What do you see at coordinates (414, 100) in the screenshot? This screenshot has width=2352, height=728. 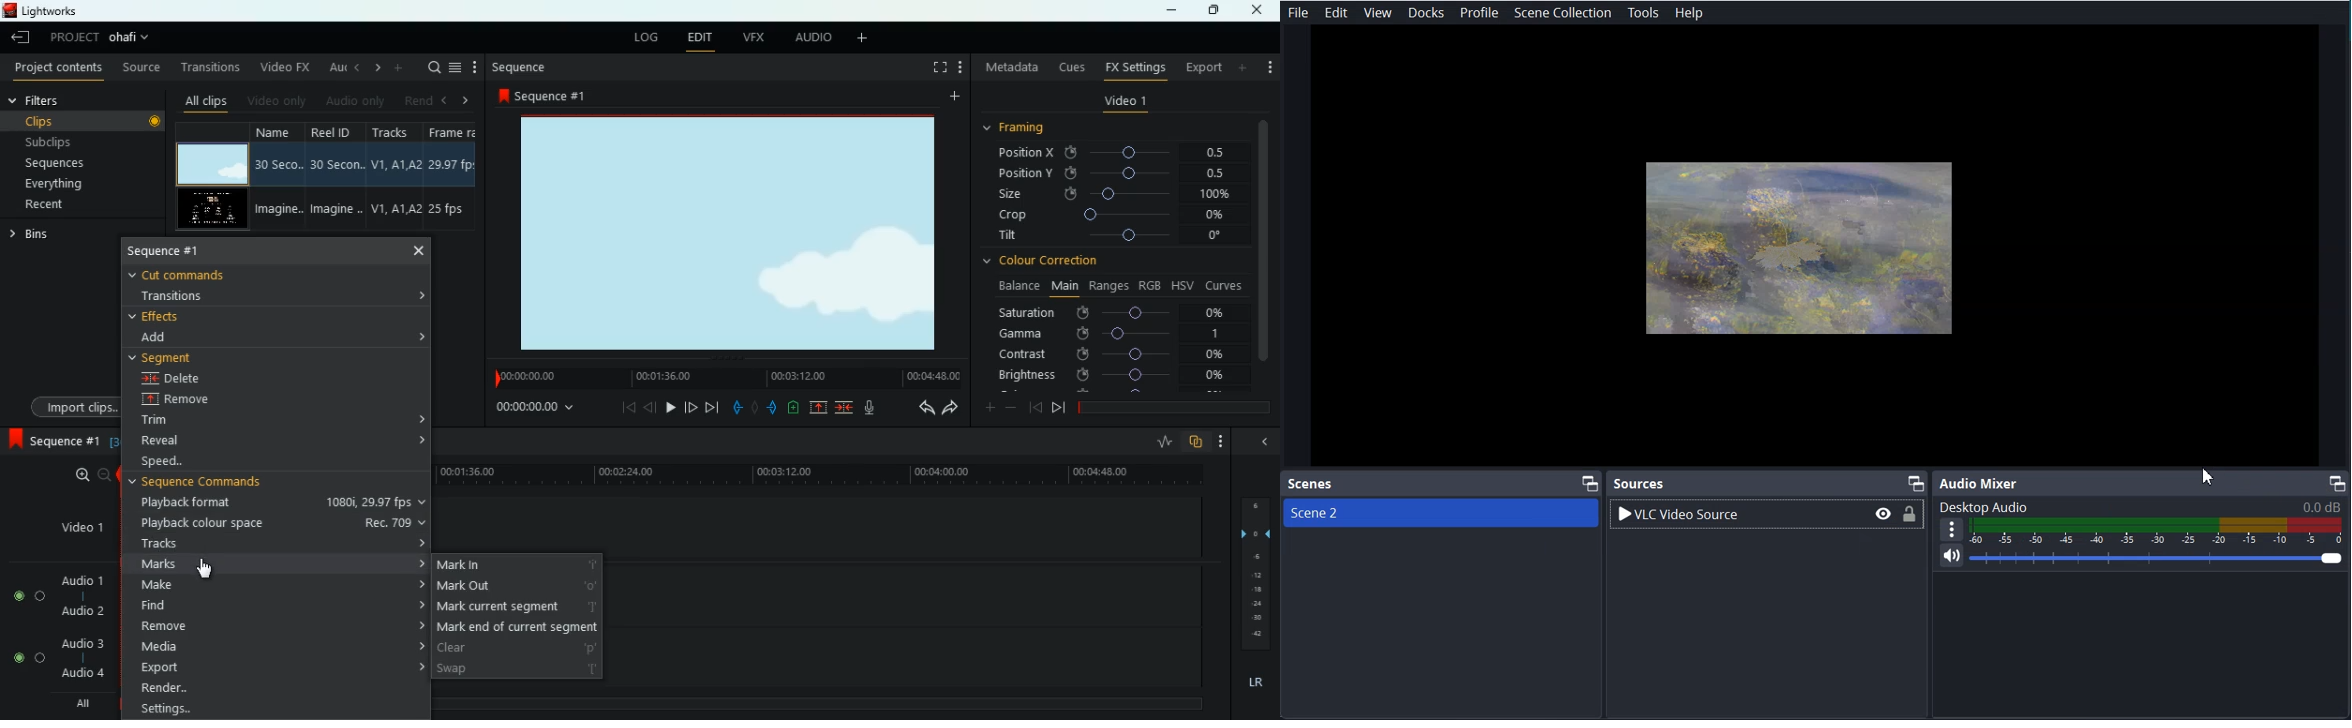 I see `rend` at bounding box center [414, 100].